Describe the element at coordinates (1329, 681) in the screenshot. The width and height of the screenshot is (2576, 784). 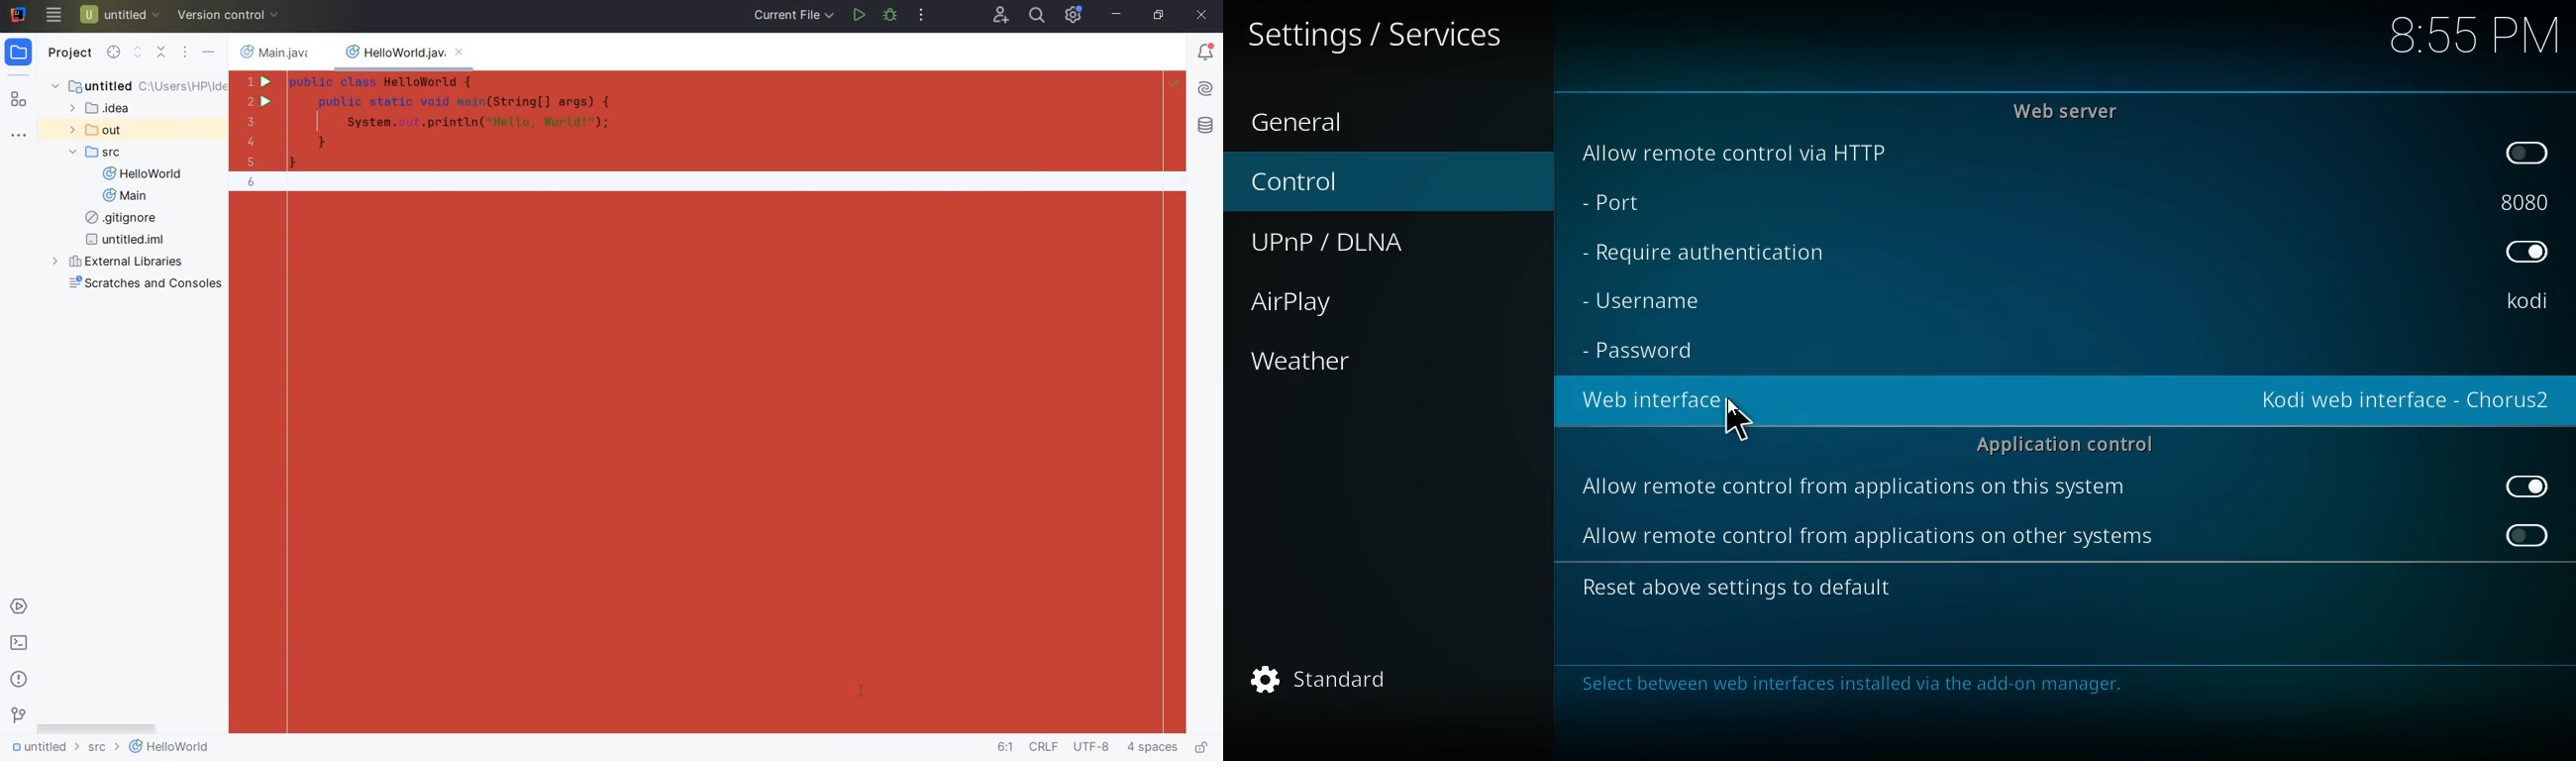
I see `standard` at that location.